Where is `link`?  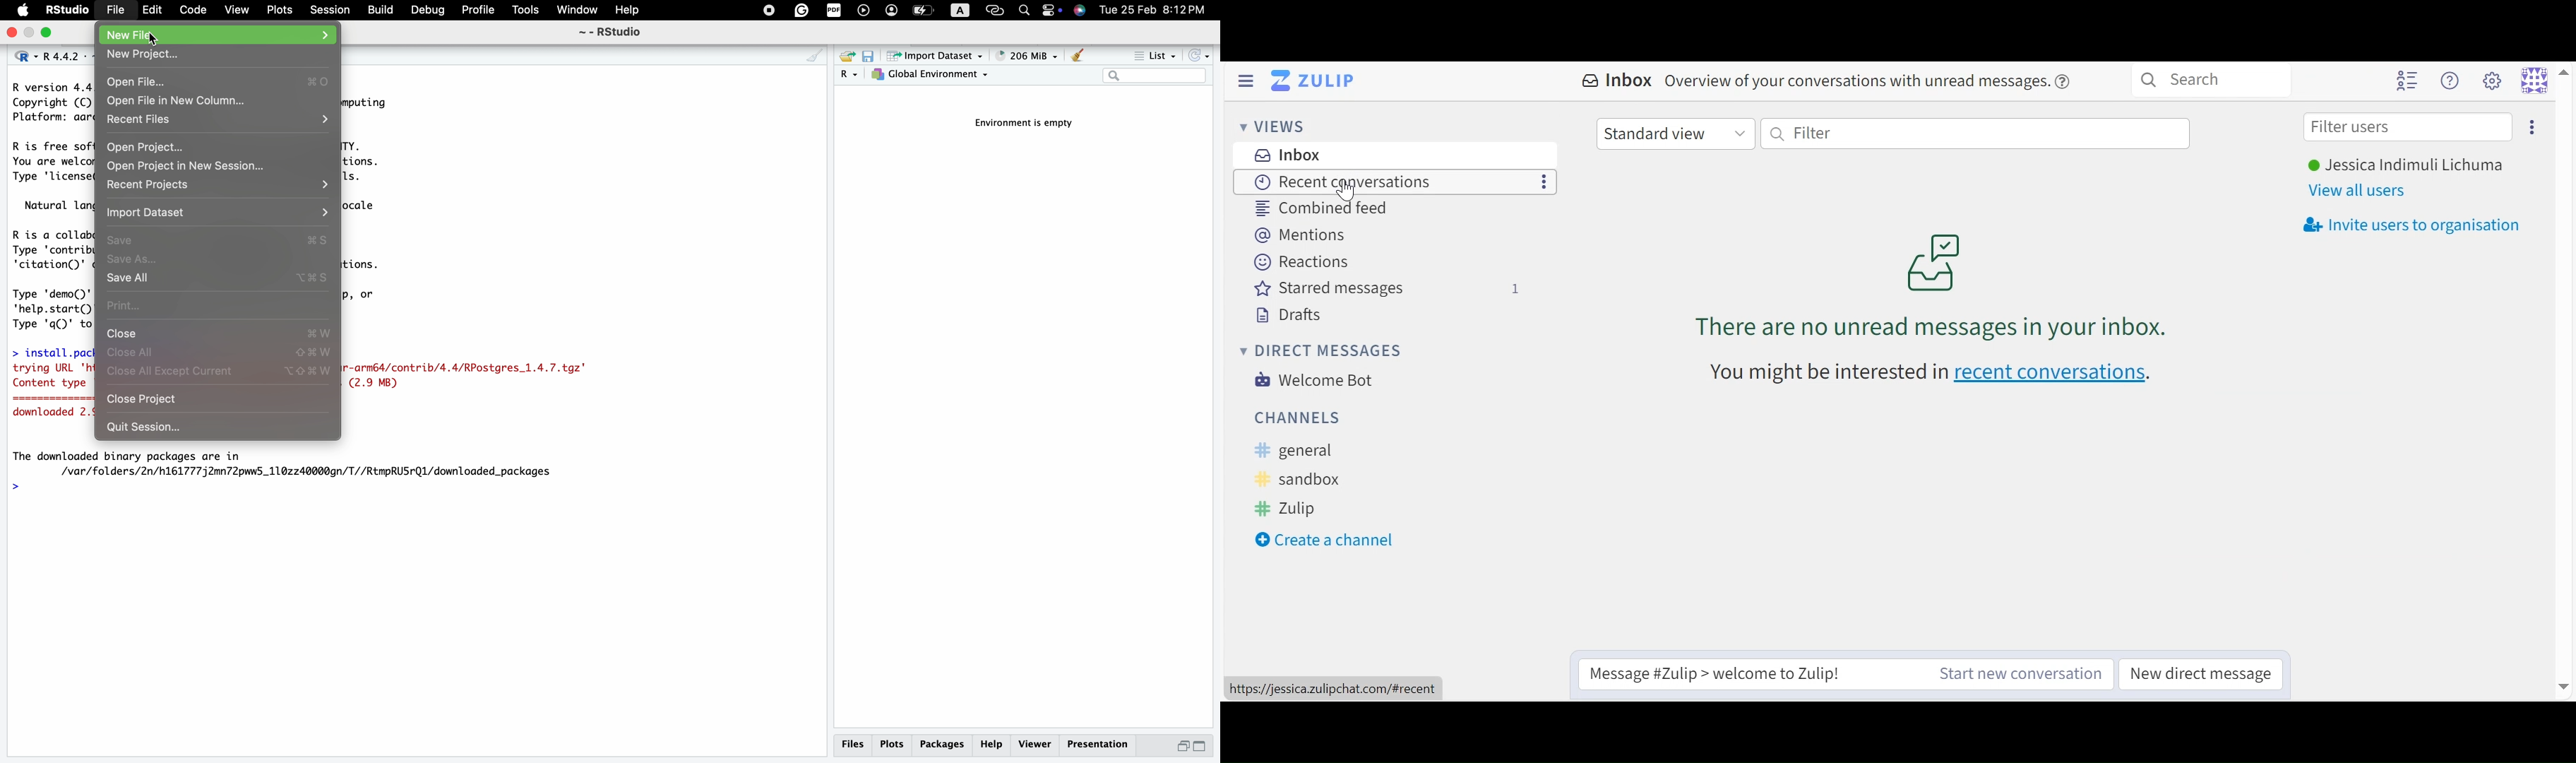 link is located at coordinates (996, 10).